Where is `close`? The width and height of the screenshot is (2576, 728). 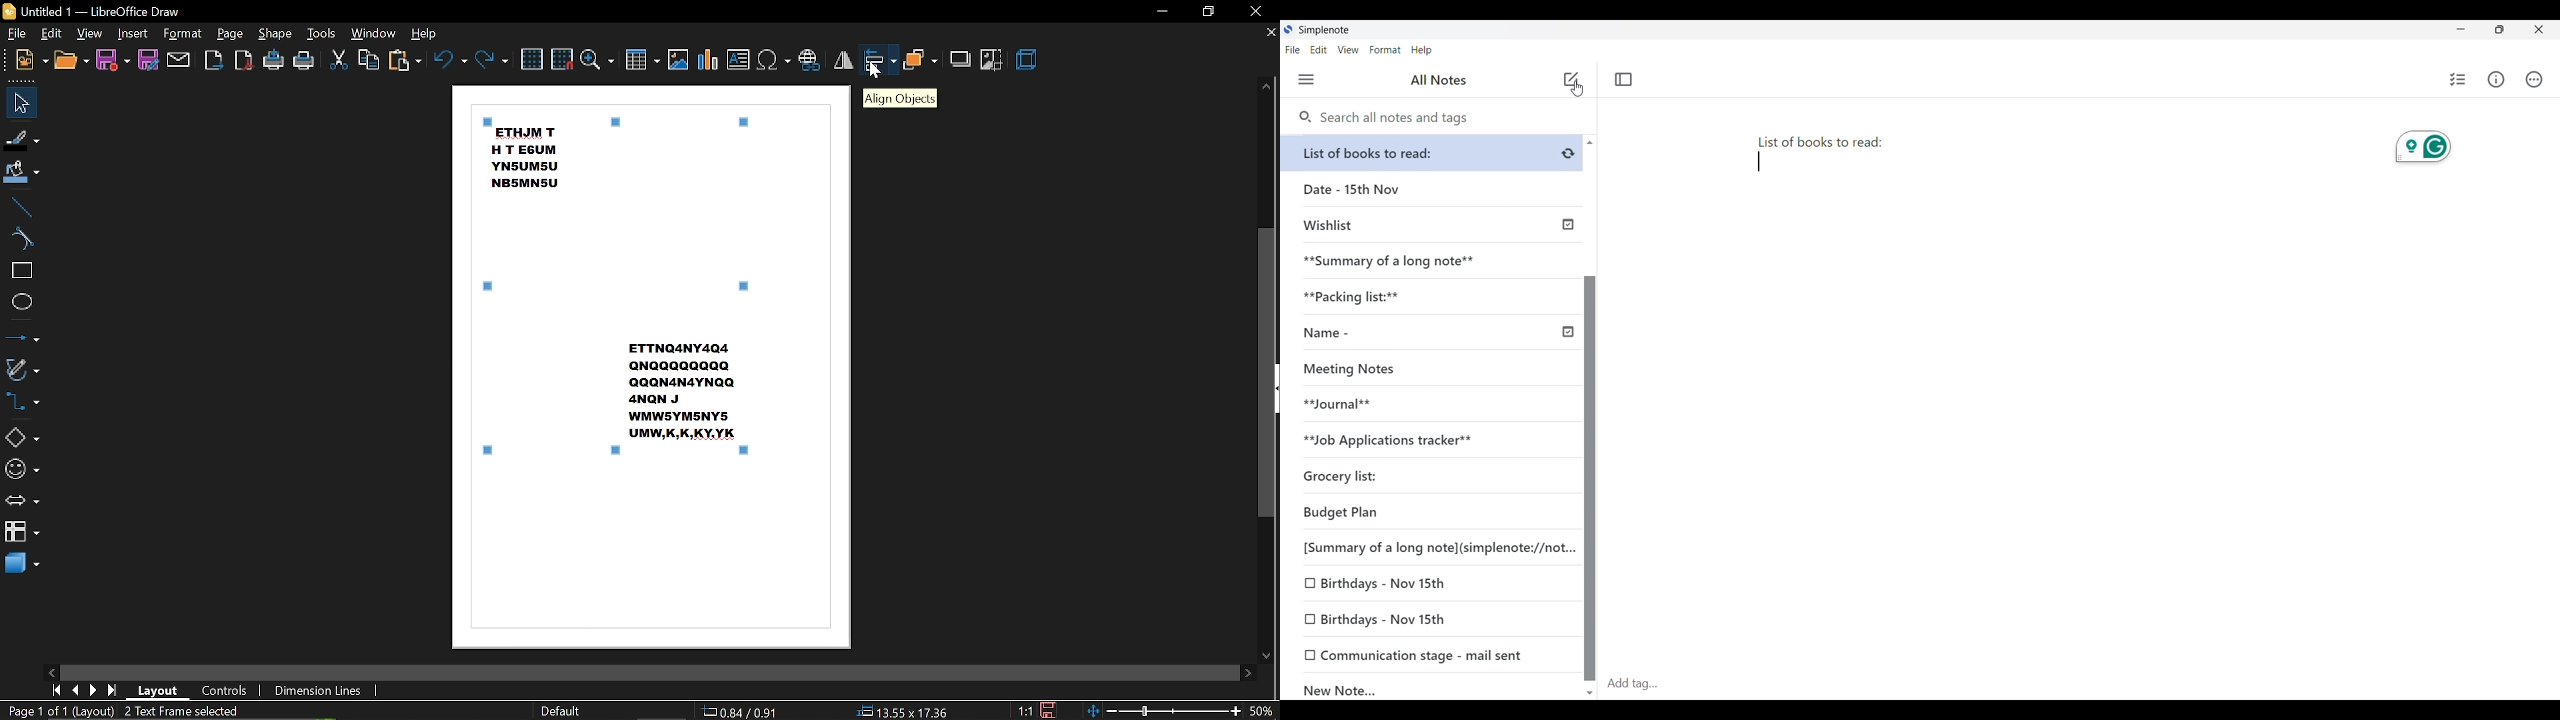
close is located at coordinates (1258, 11).